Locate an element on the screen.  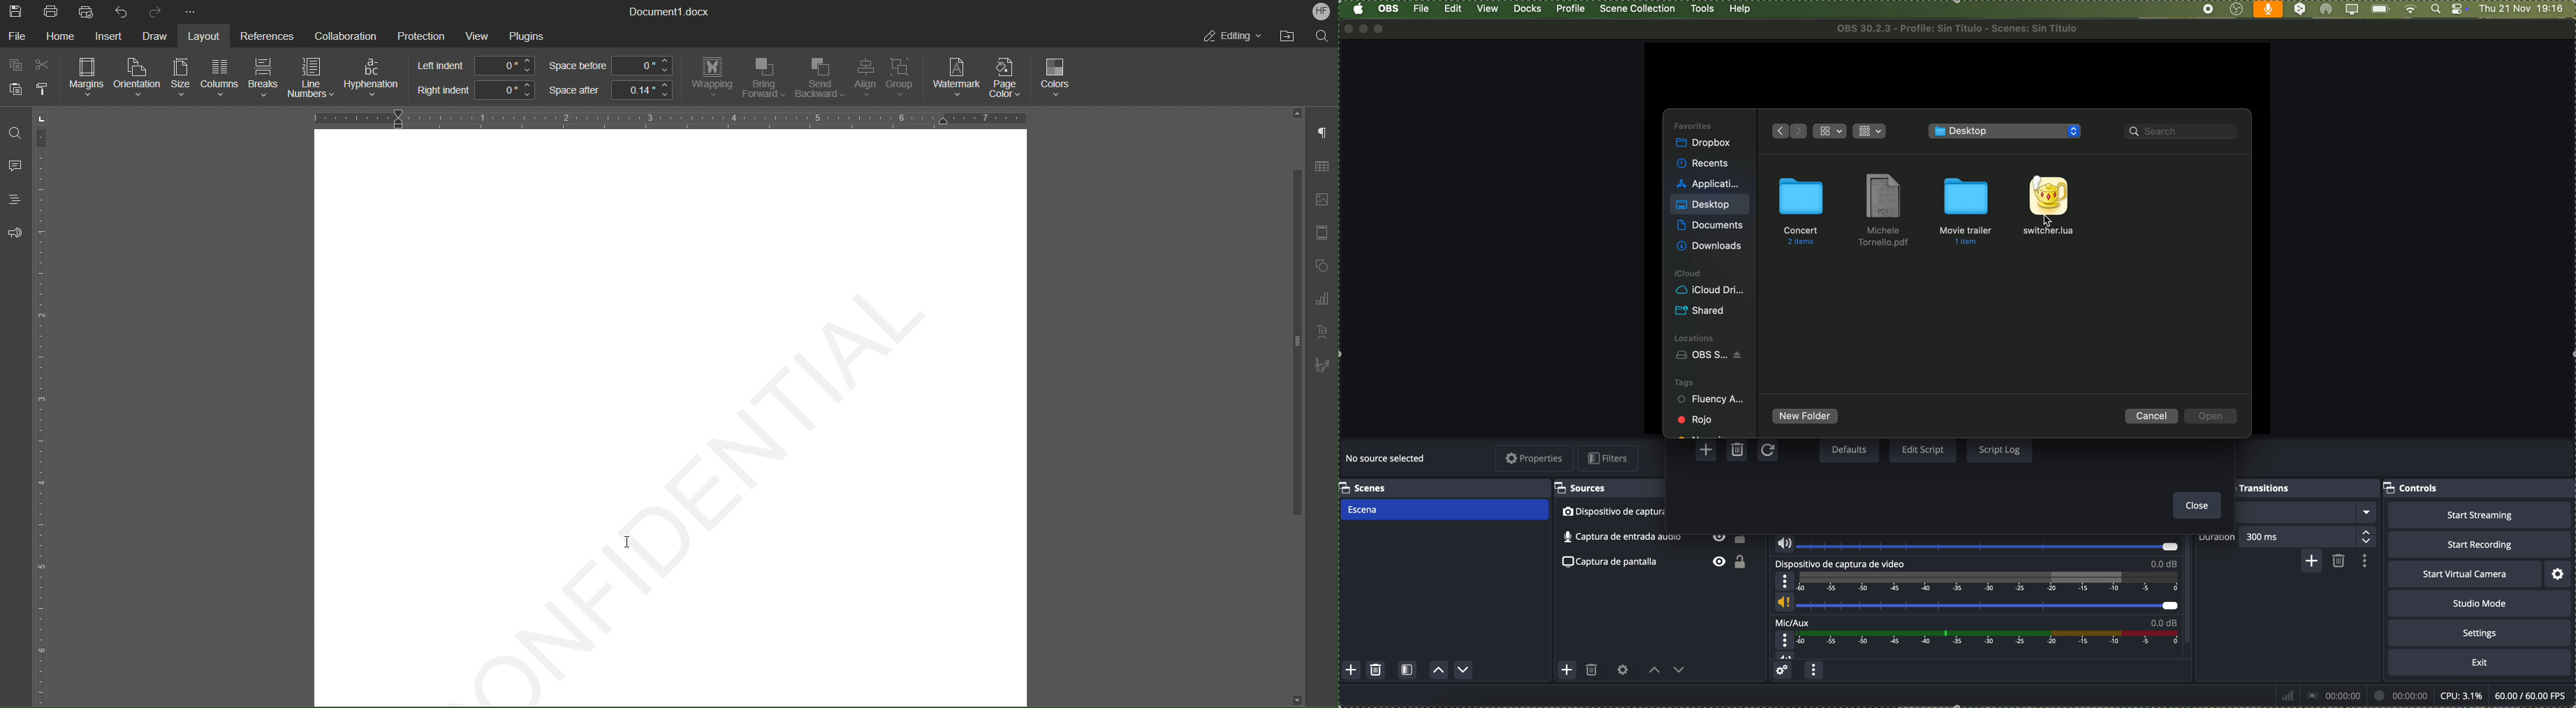
dropbox is located at coordinates (1705, 144).